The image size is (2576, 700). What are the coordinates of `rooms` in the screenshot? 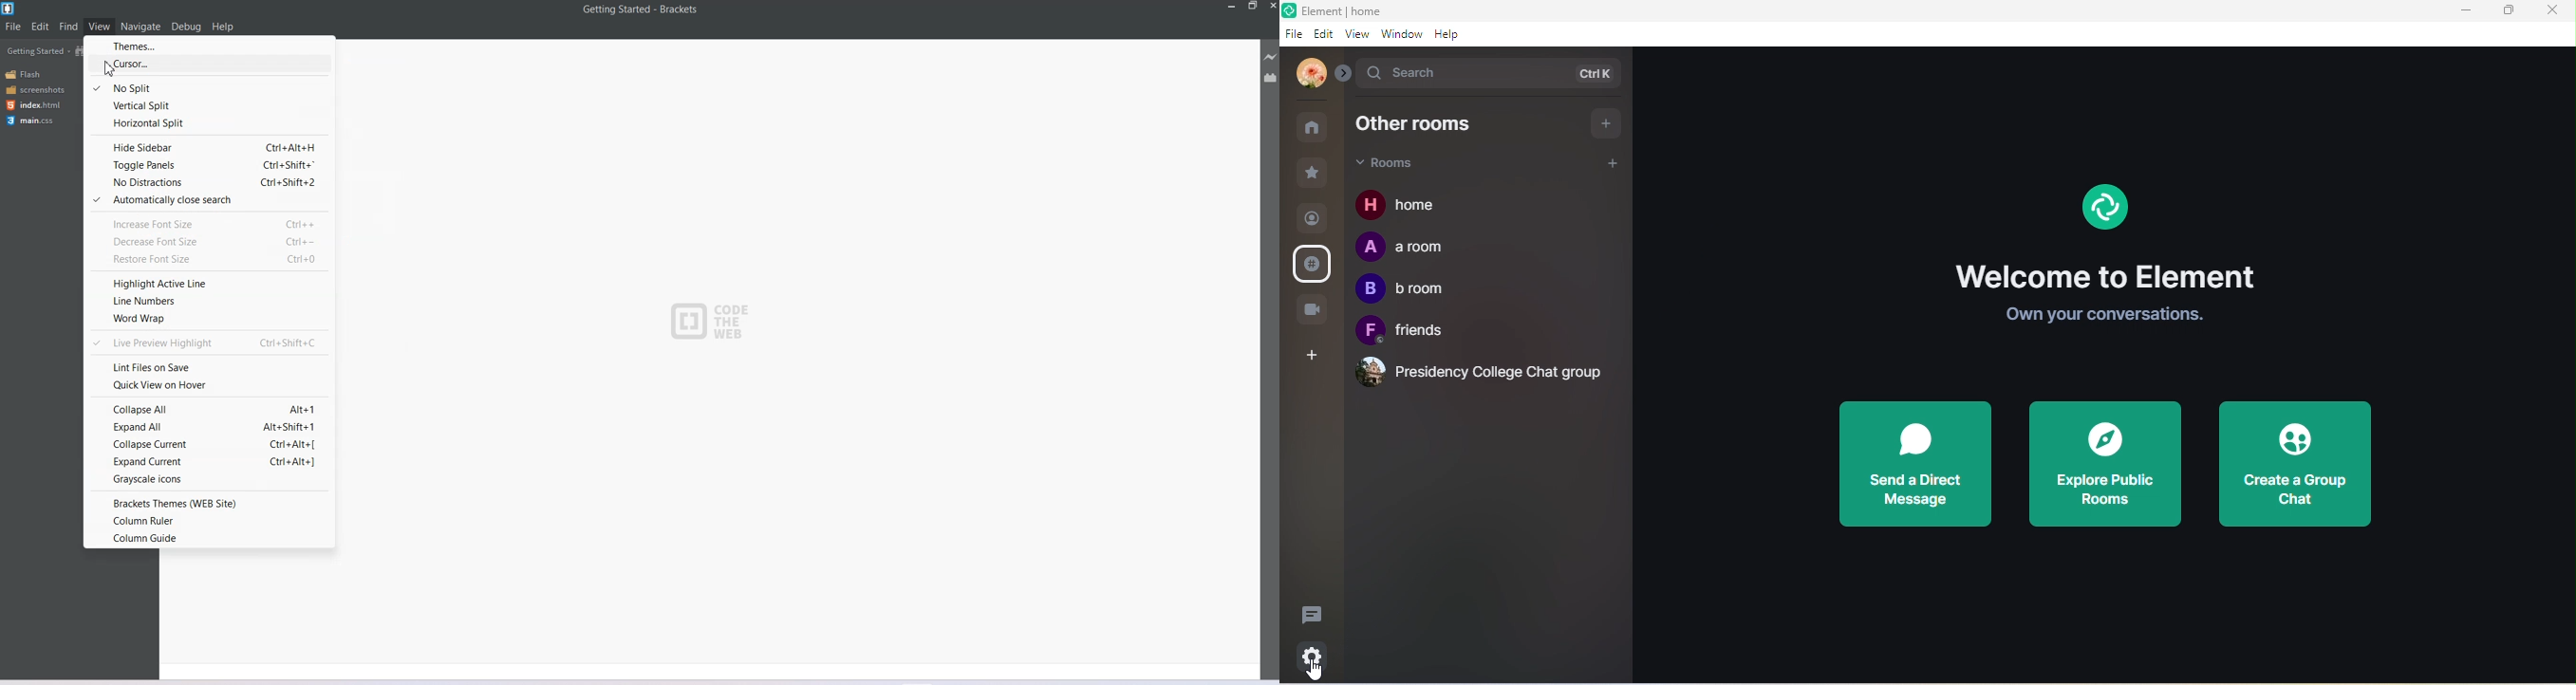 It's located at (1402, 165).